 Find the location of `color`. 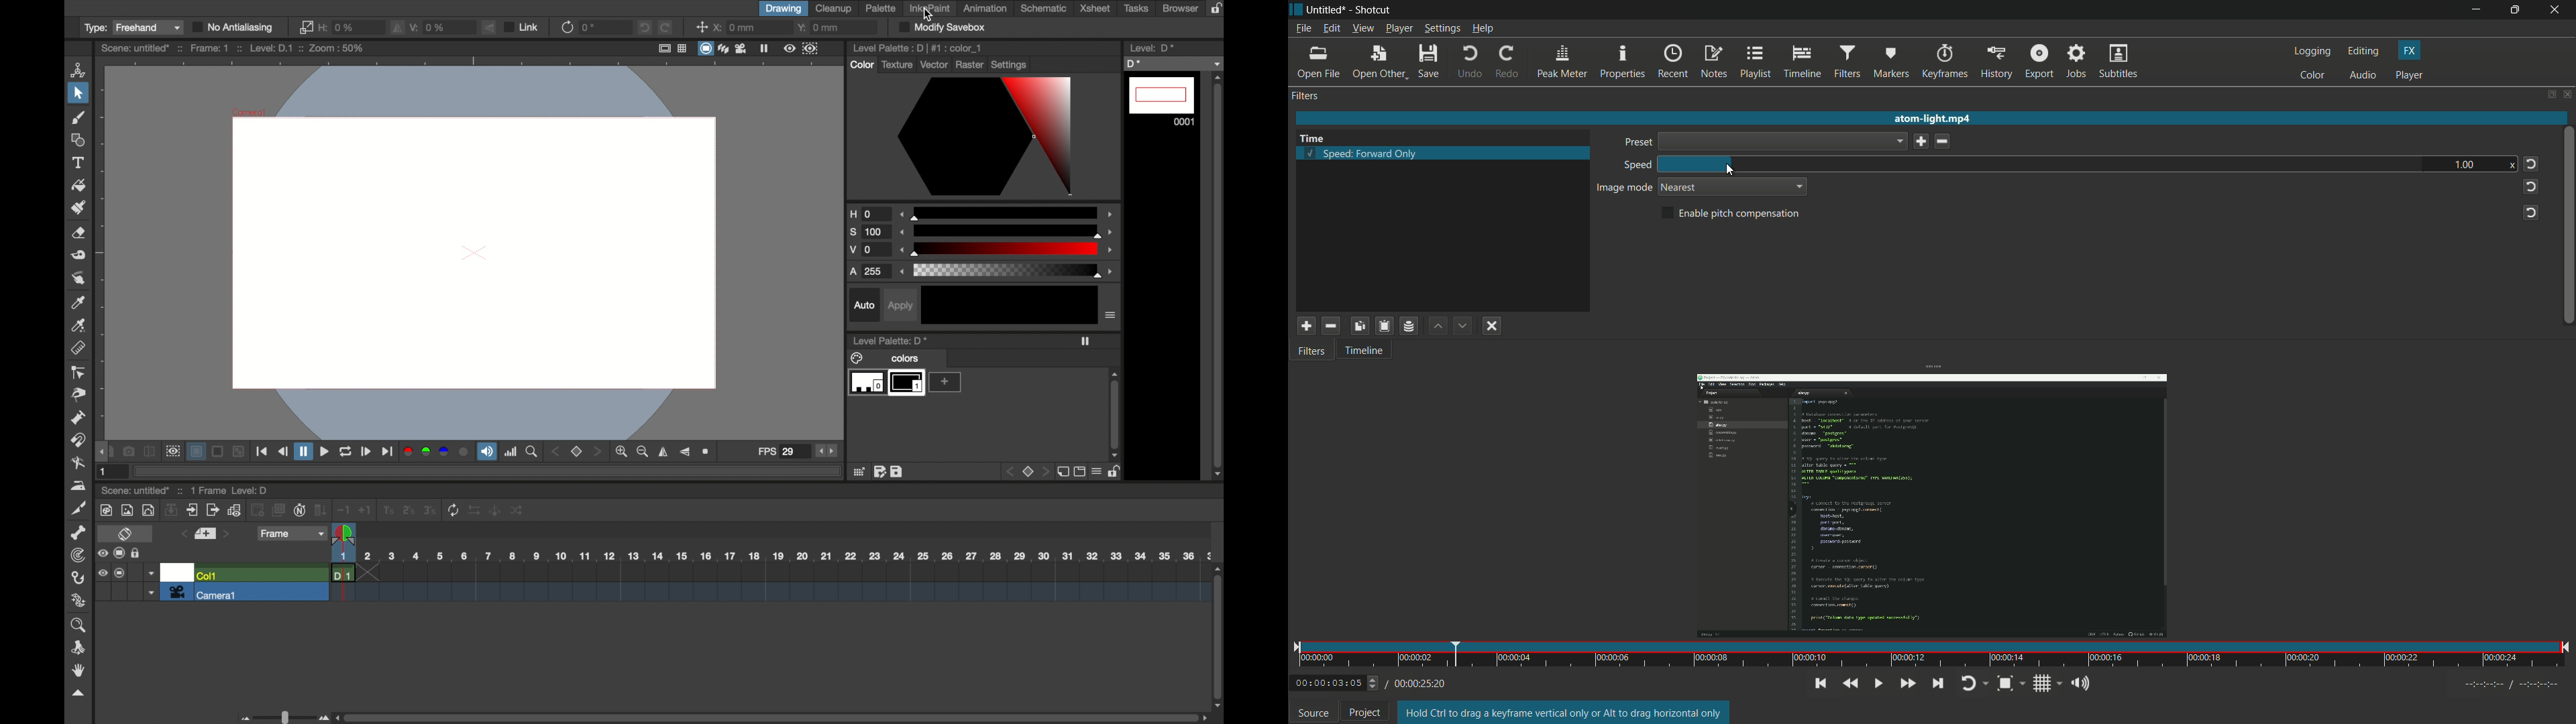

color is located at coordinates (861, 65).